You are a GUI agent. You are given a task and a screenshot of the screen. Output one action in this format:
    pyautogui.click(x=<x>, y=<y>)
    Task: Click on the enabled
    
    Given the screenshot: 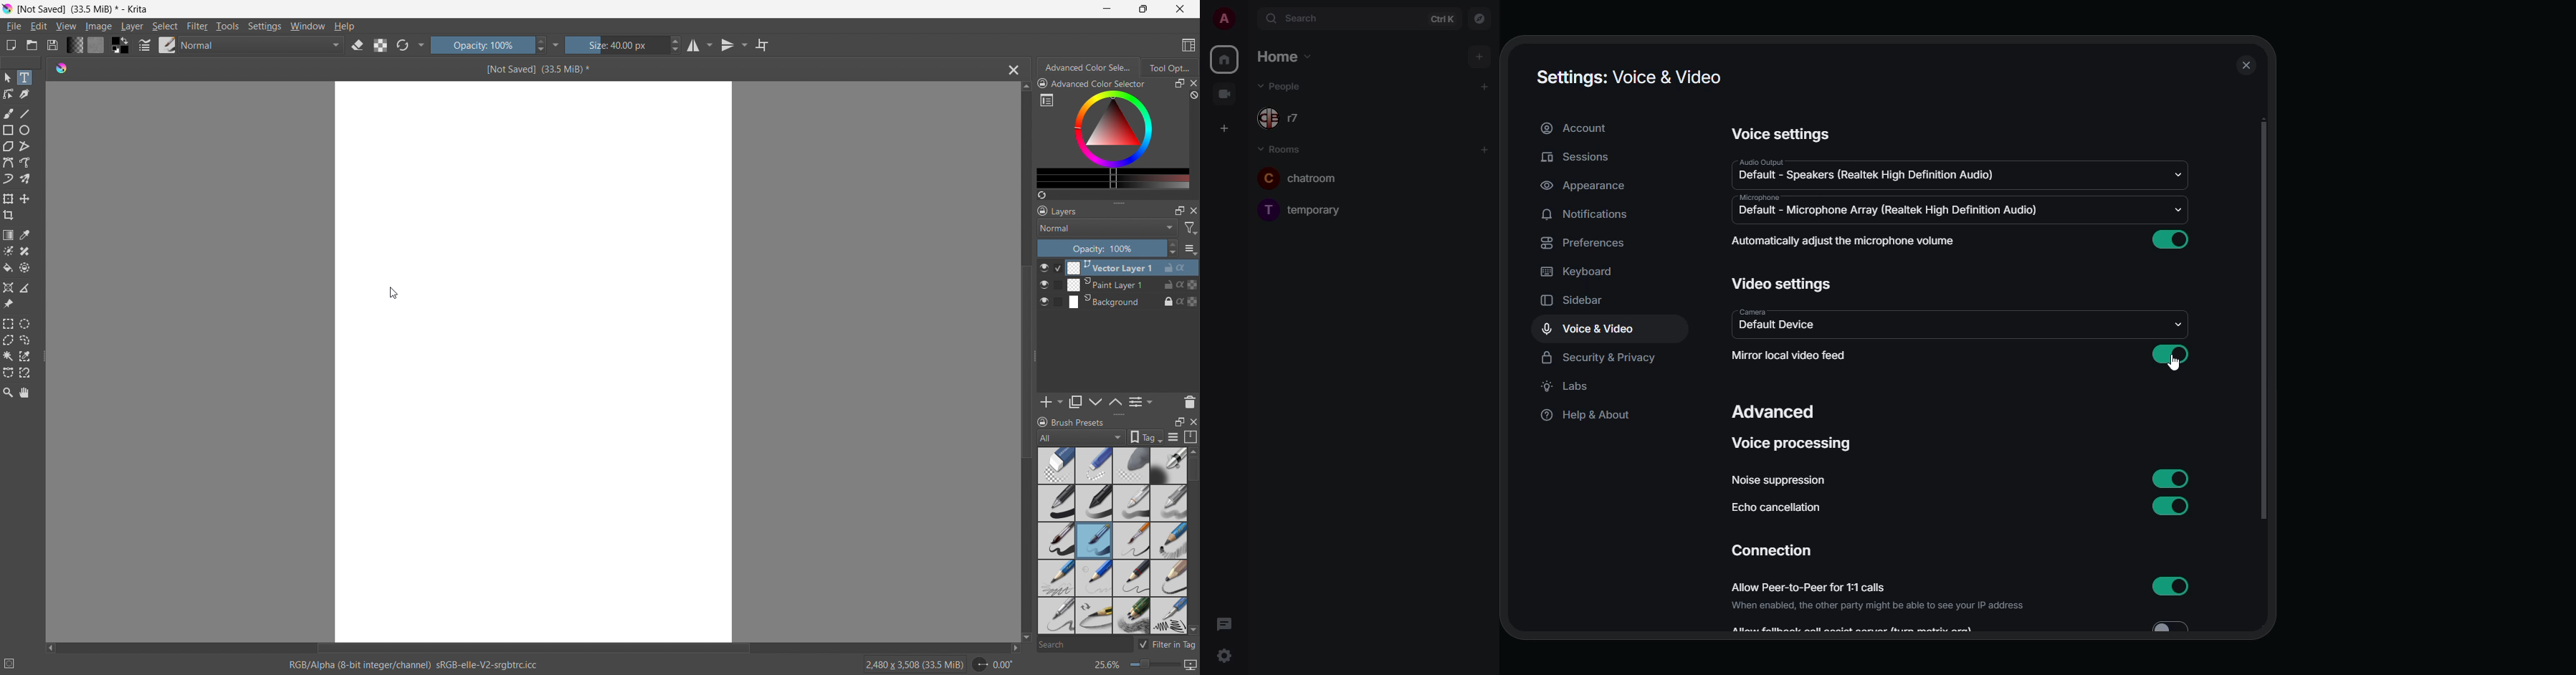 What is the action you would take?
    pyautogui.click(x=2168, y=353)
    